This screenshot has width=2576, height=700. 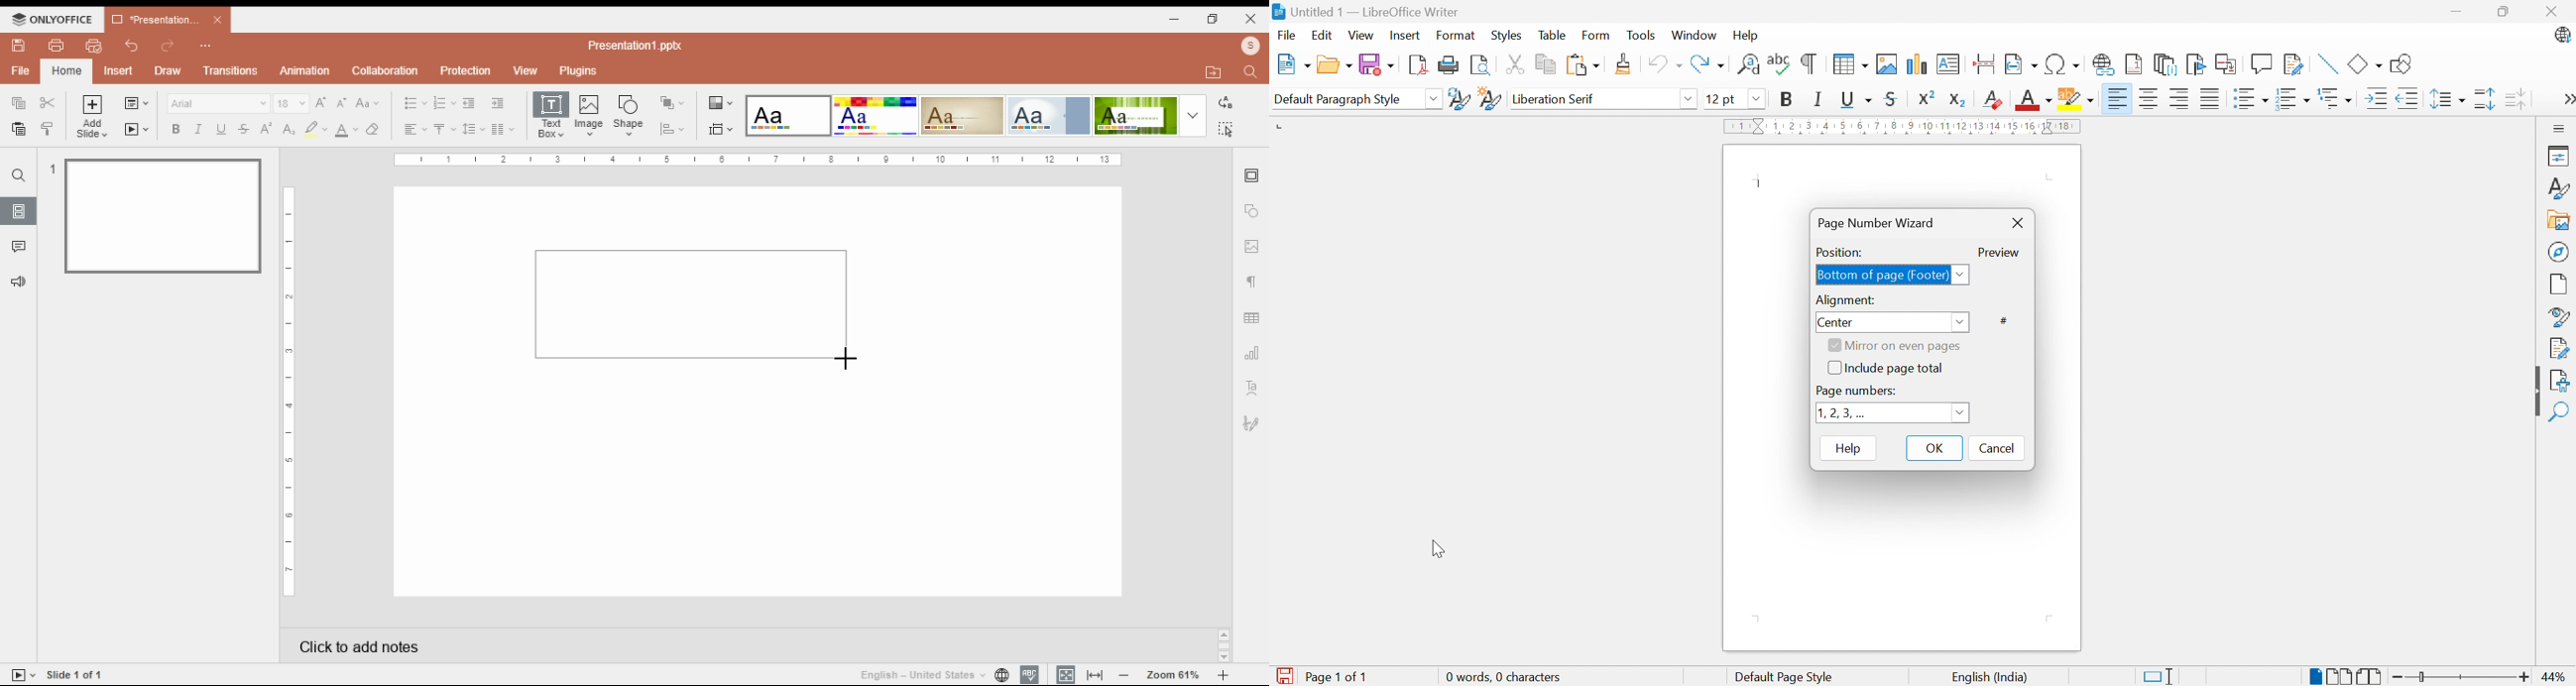 I want to click on Italic, so click(x=1816, y=99).